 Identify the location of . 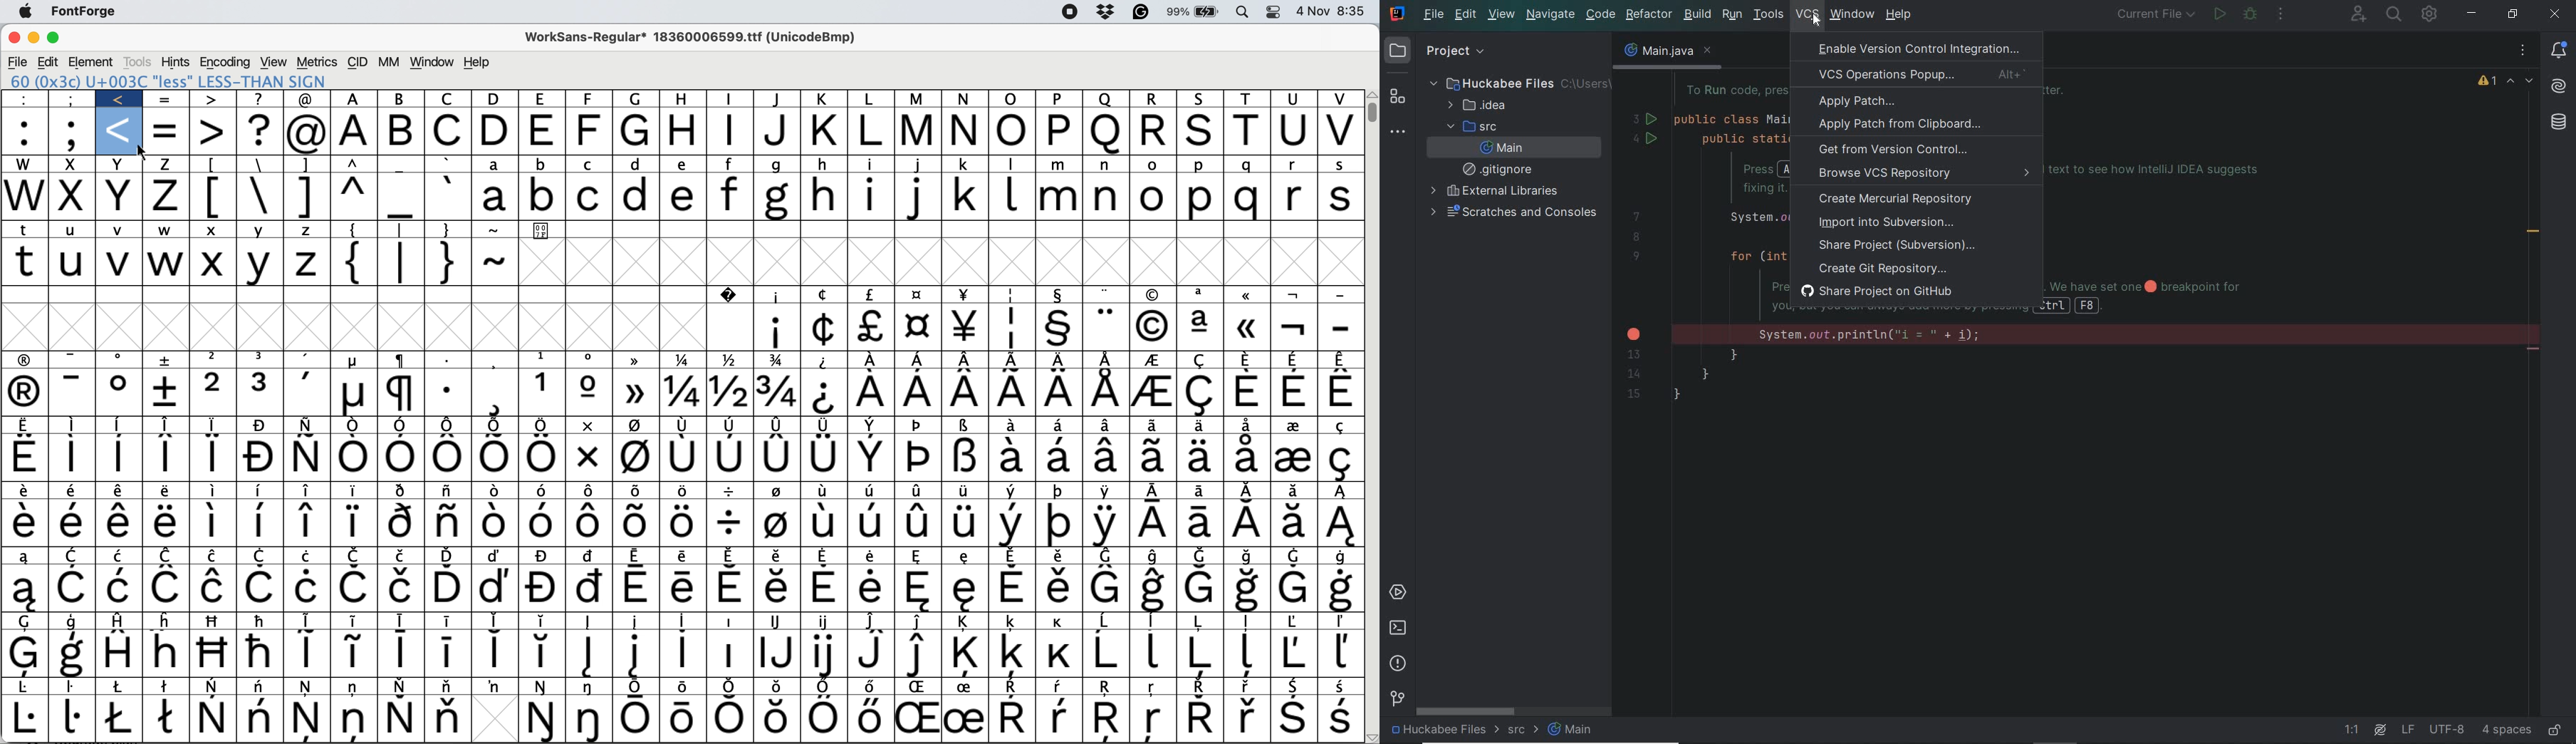
(778, 424).